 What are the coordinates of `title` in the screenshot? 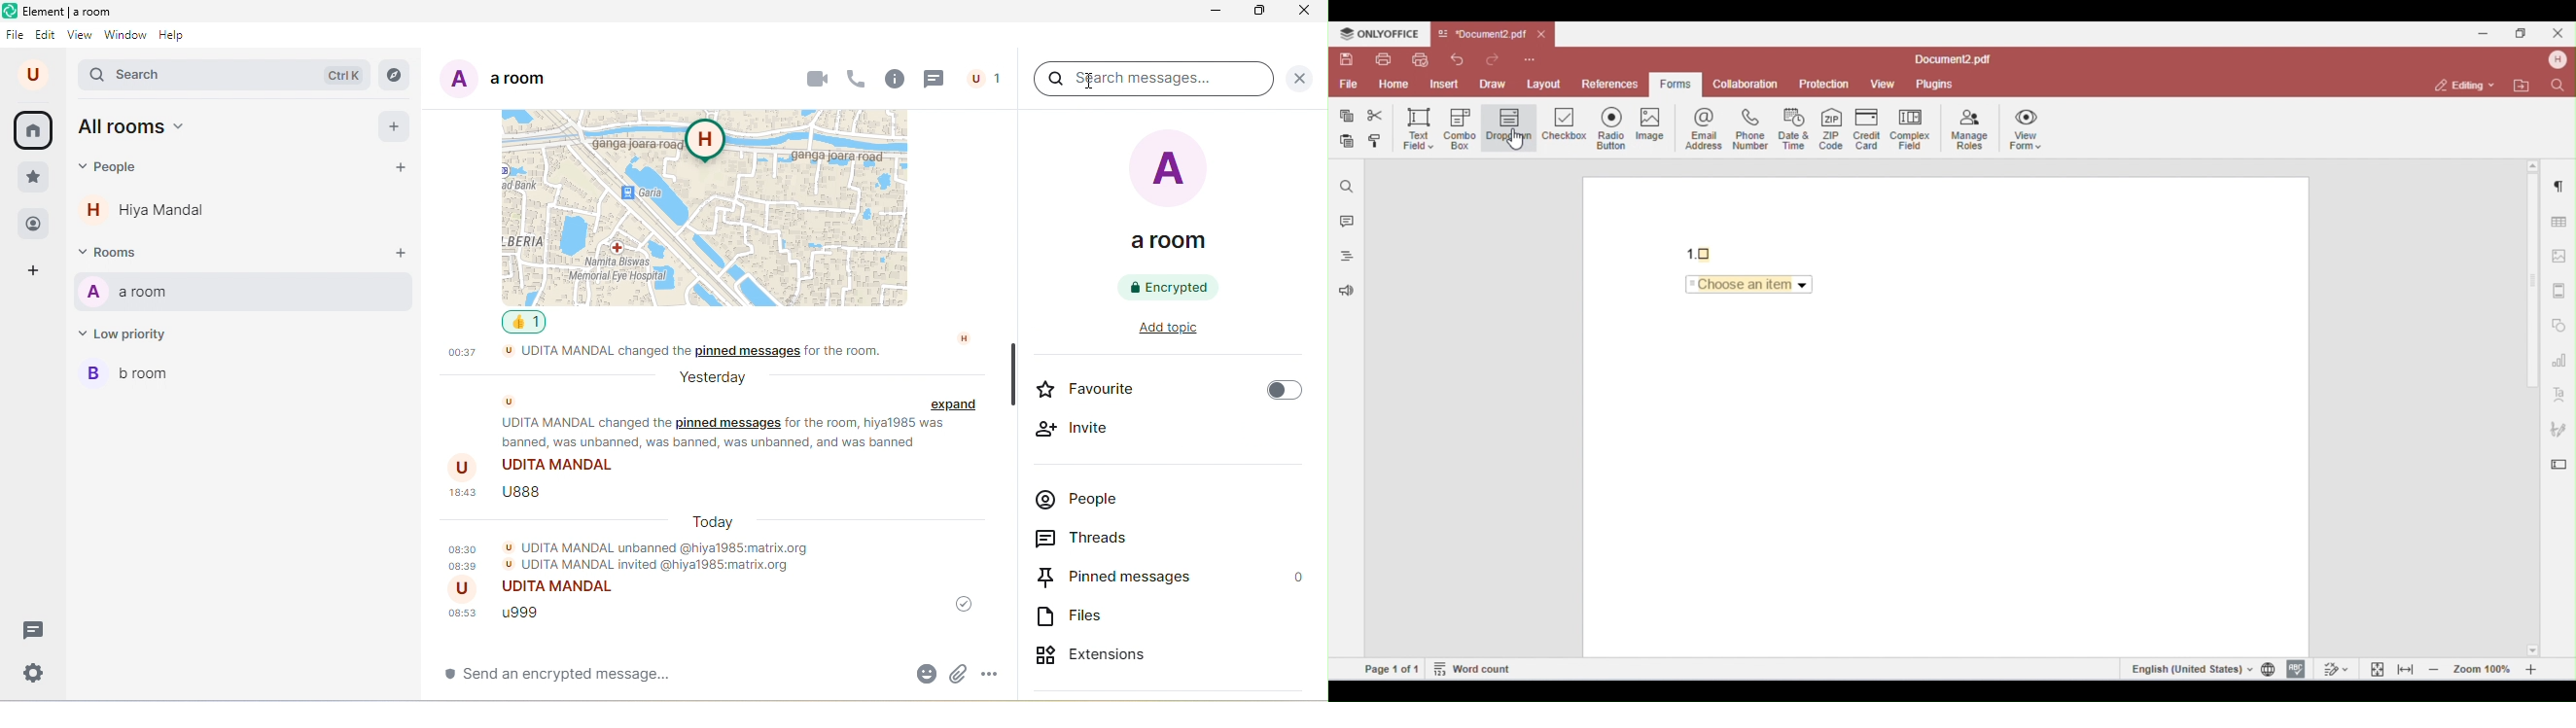 It's located at (64, 13).